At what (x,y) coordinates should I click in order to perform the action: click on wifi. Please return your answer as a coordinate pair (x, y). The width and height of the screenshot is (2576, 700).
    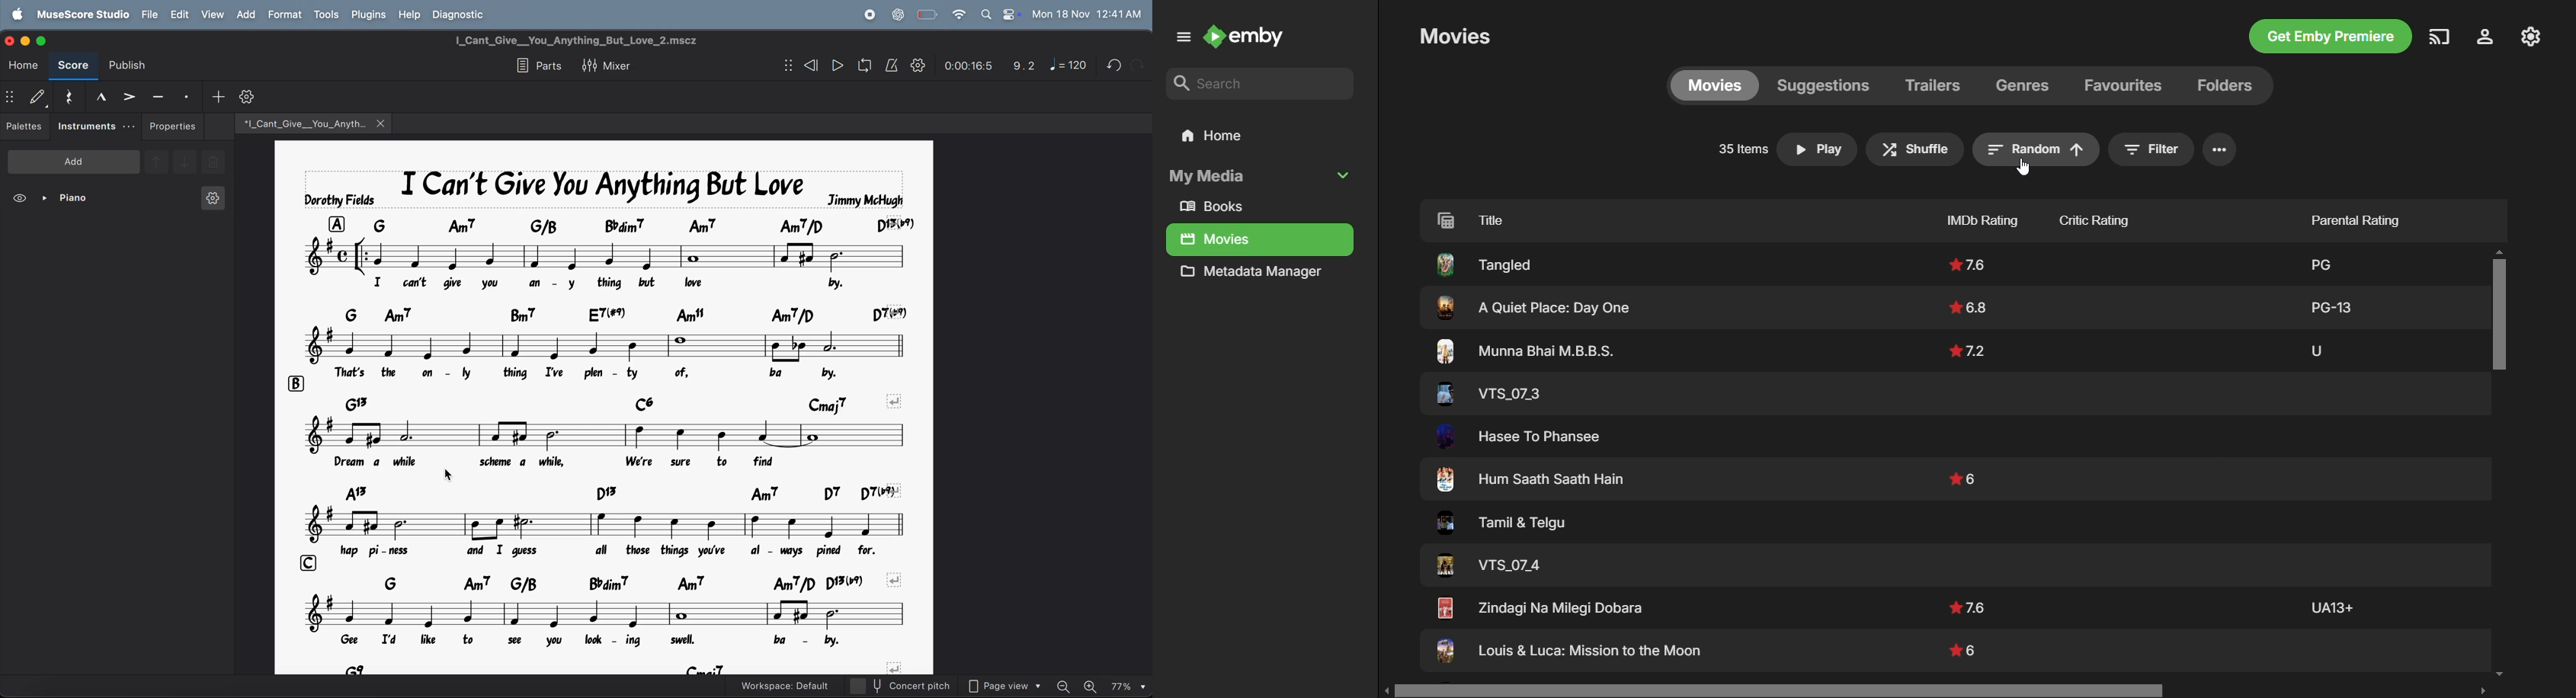
    Looking at the image, I should click on (958, 14).